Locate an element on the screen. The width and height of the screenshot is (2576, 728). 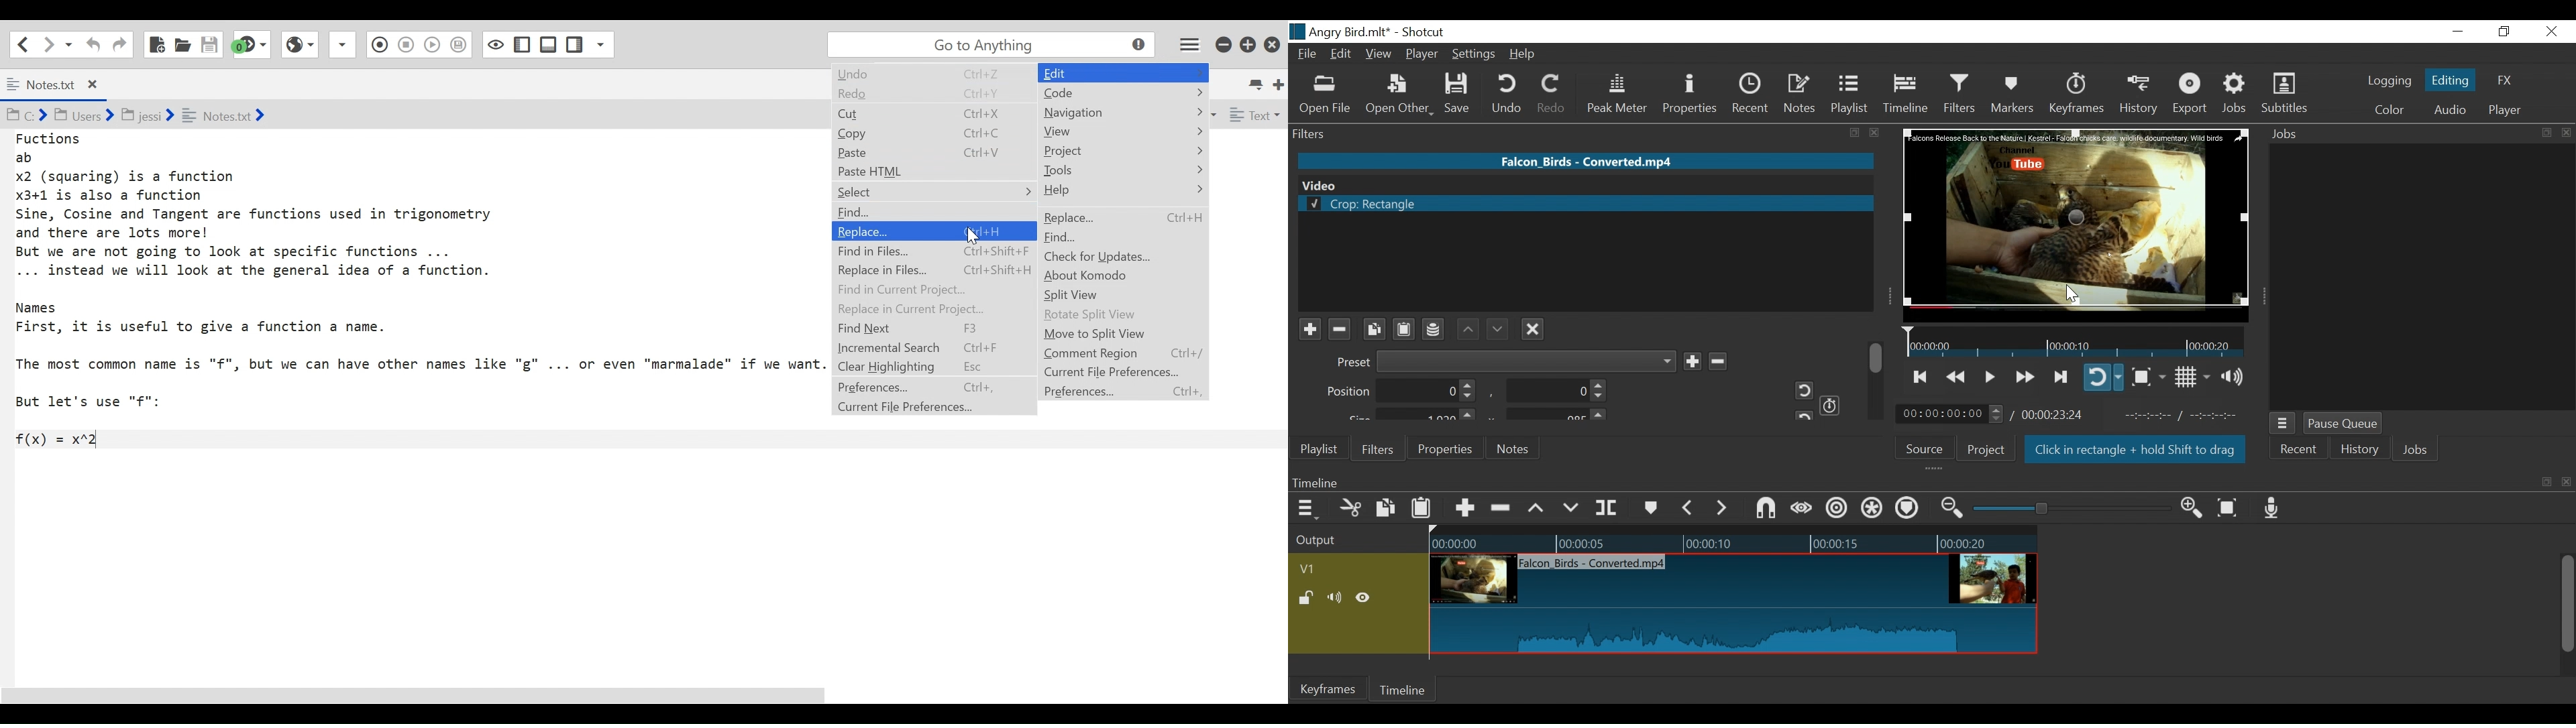
Timeline is located at coordinates (1404, 690).